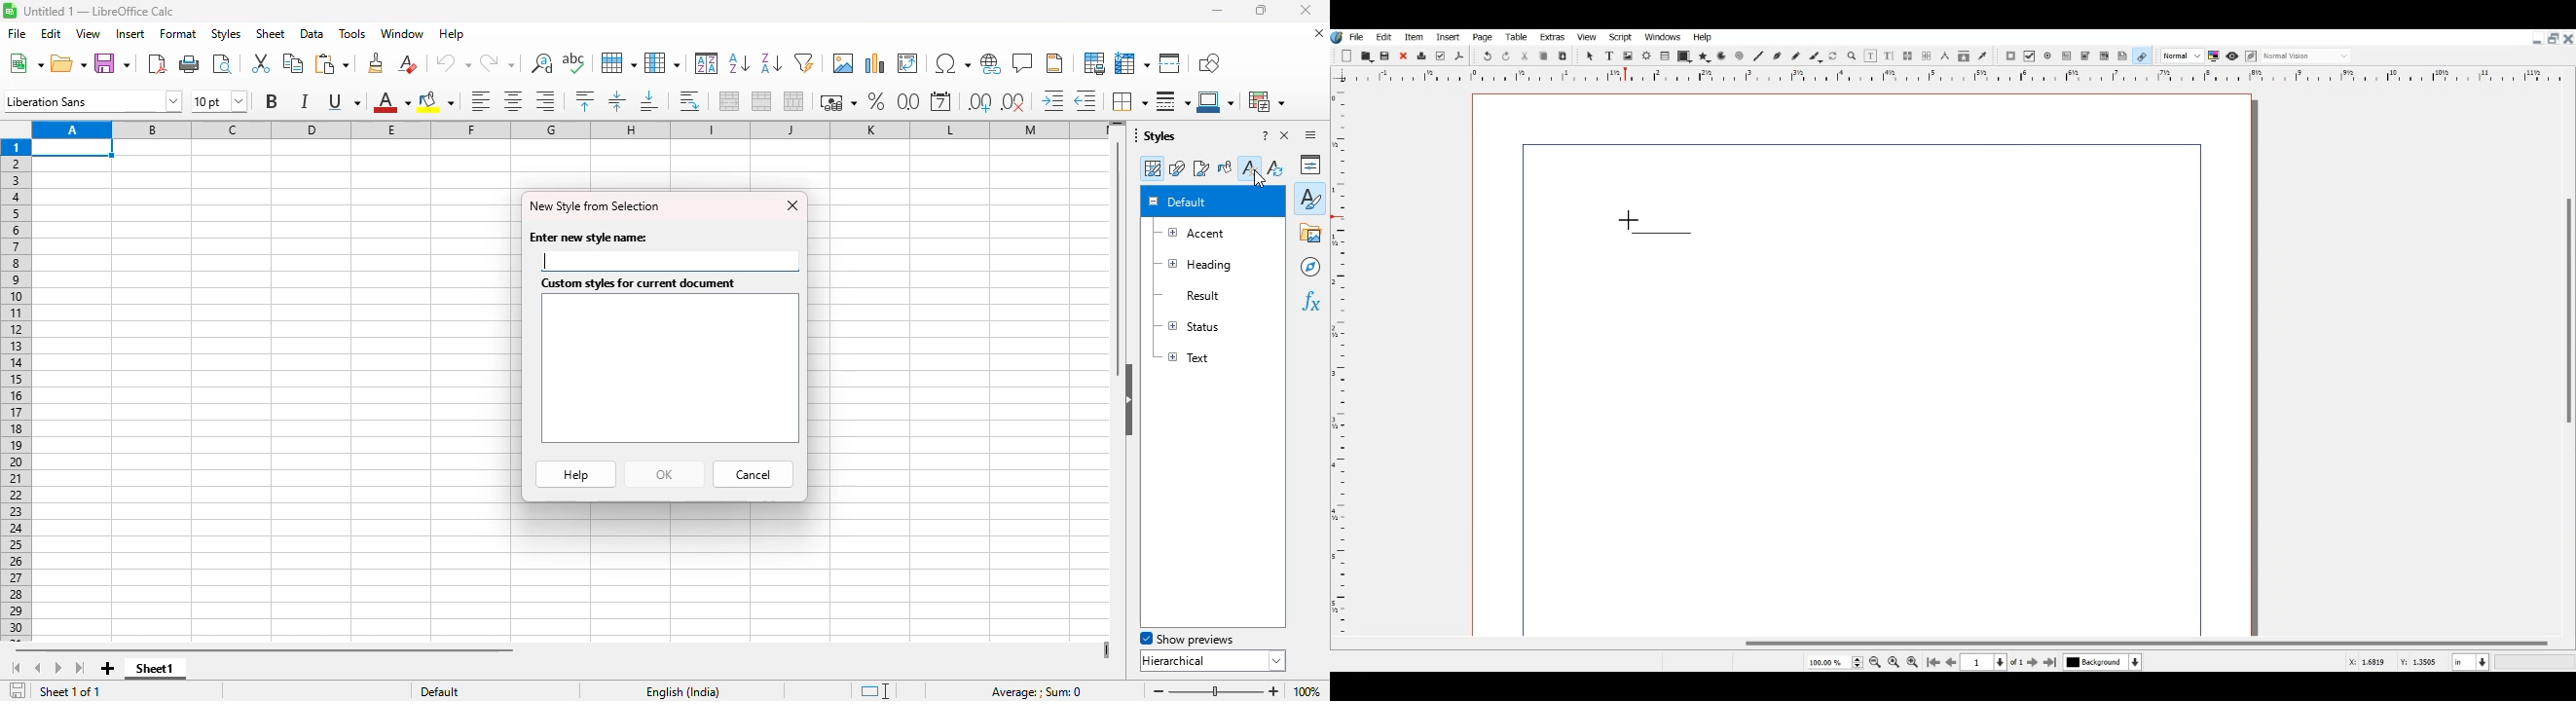 The image size is (2576, 728). Describe the element at coordinates (1964, 57) in the screenshot. I see `Copy item properties` at that location.